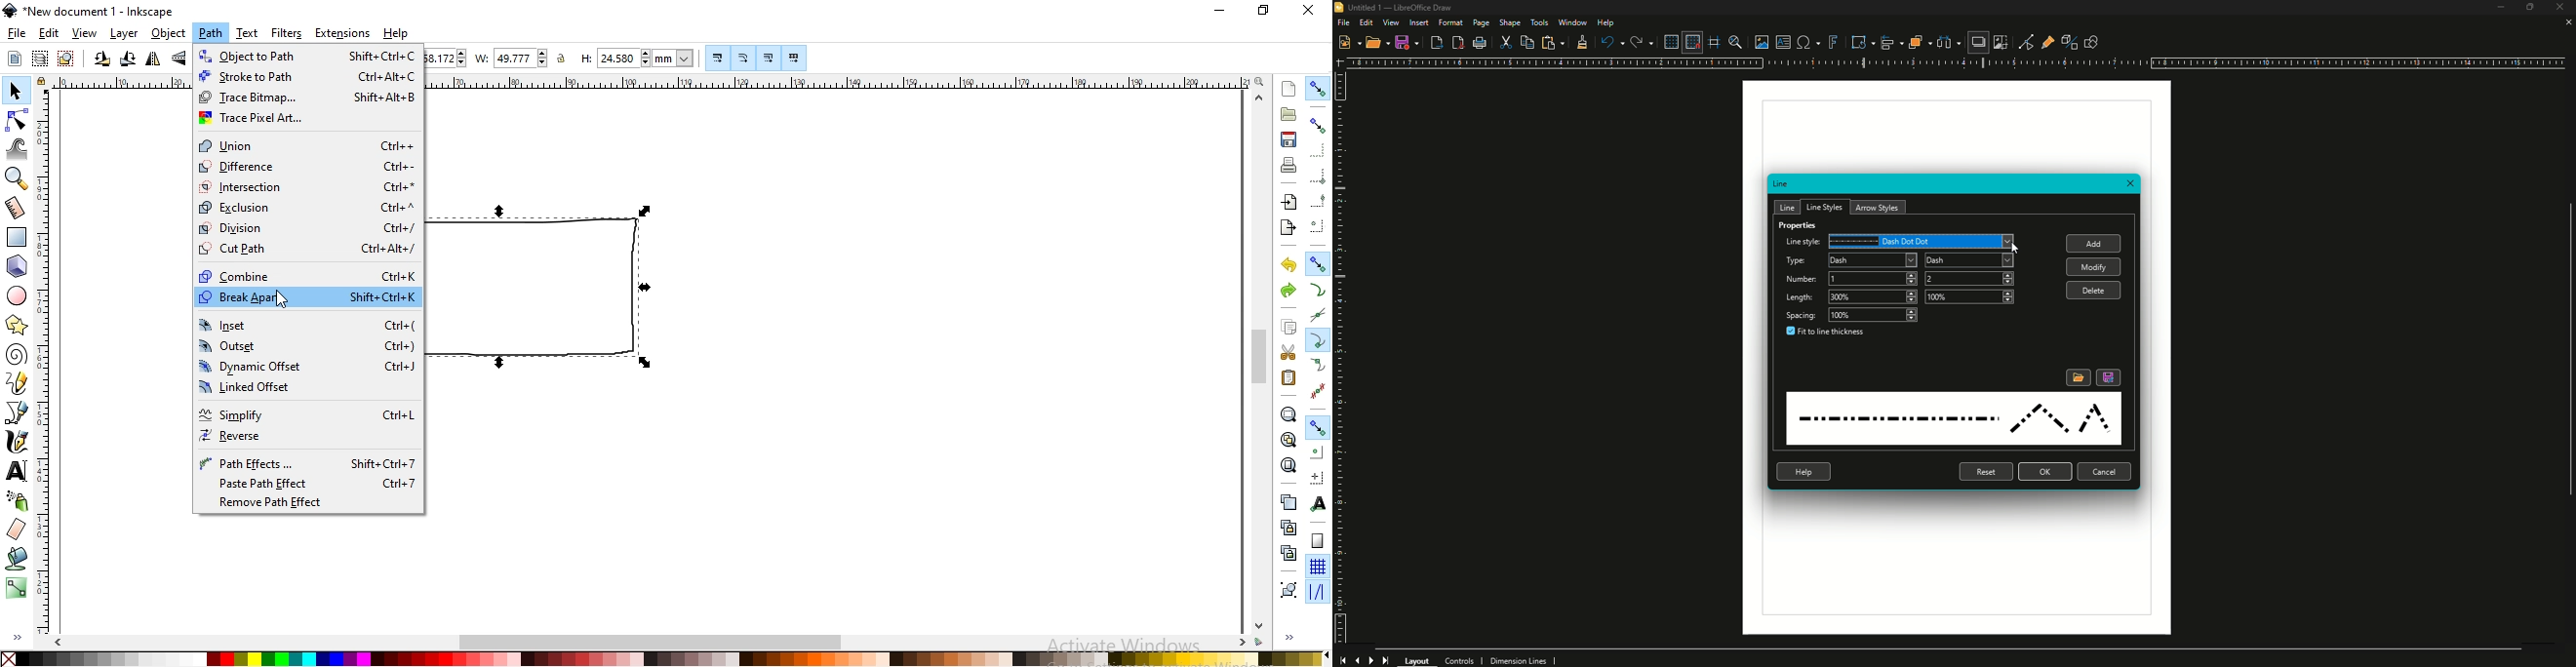  What do you see at coordinates (19, 237) in the screenshot?
I see `create rectangles or squares` at bounding box center [19, 237].